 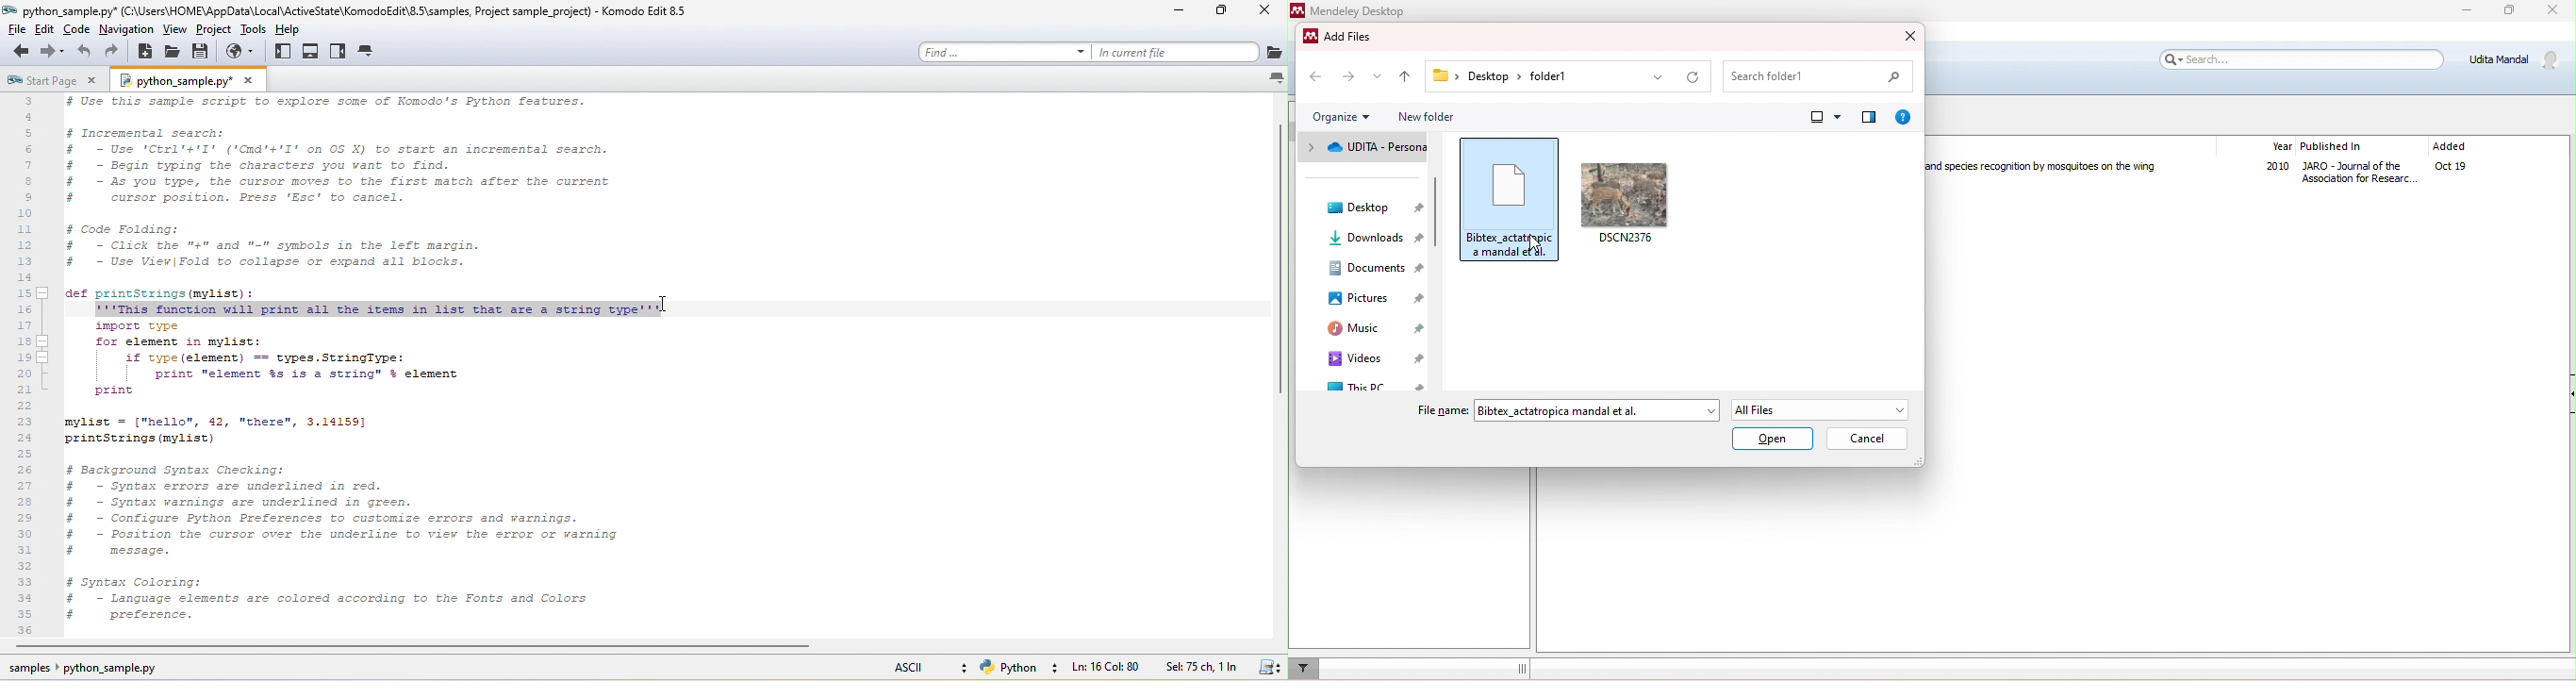 I want to click on Desktop, so click(x=1490, y=77).